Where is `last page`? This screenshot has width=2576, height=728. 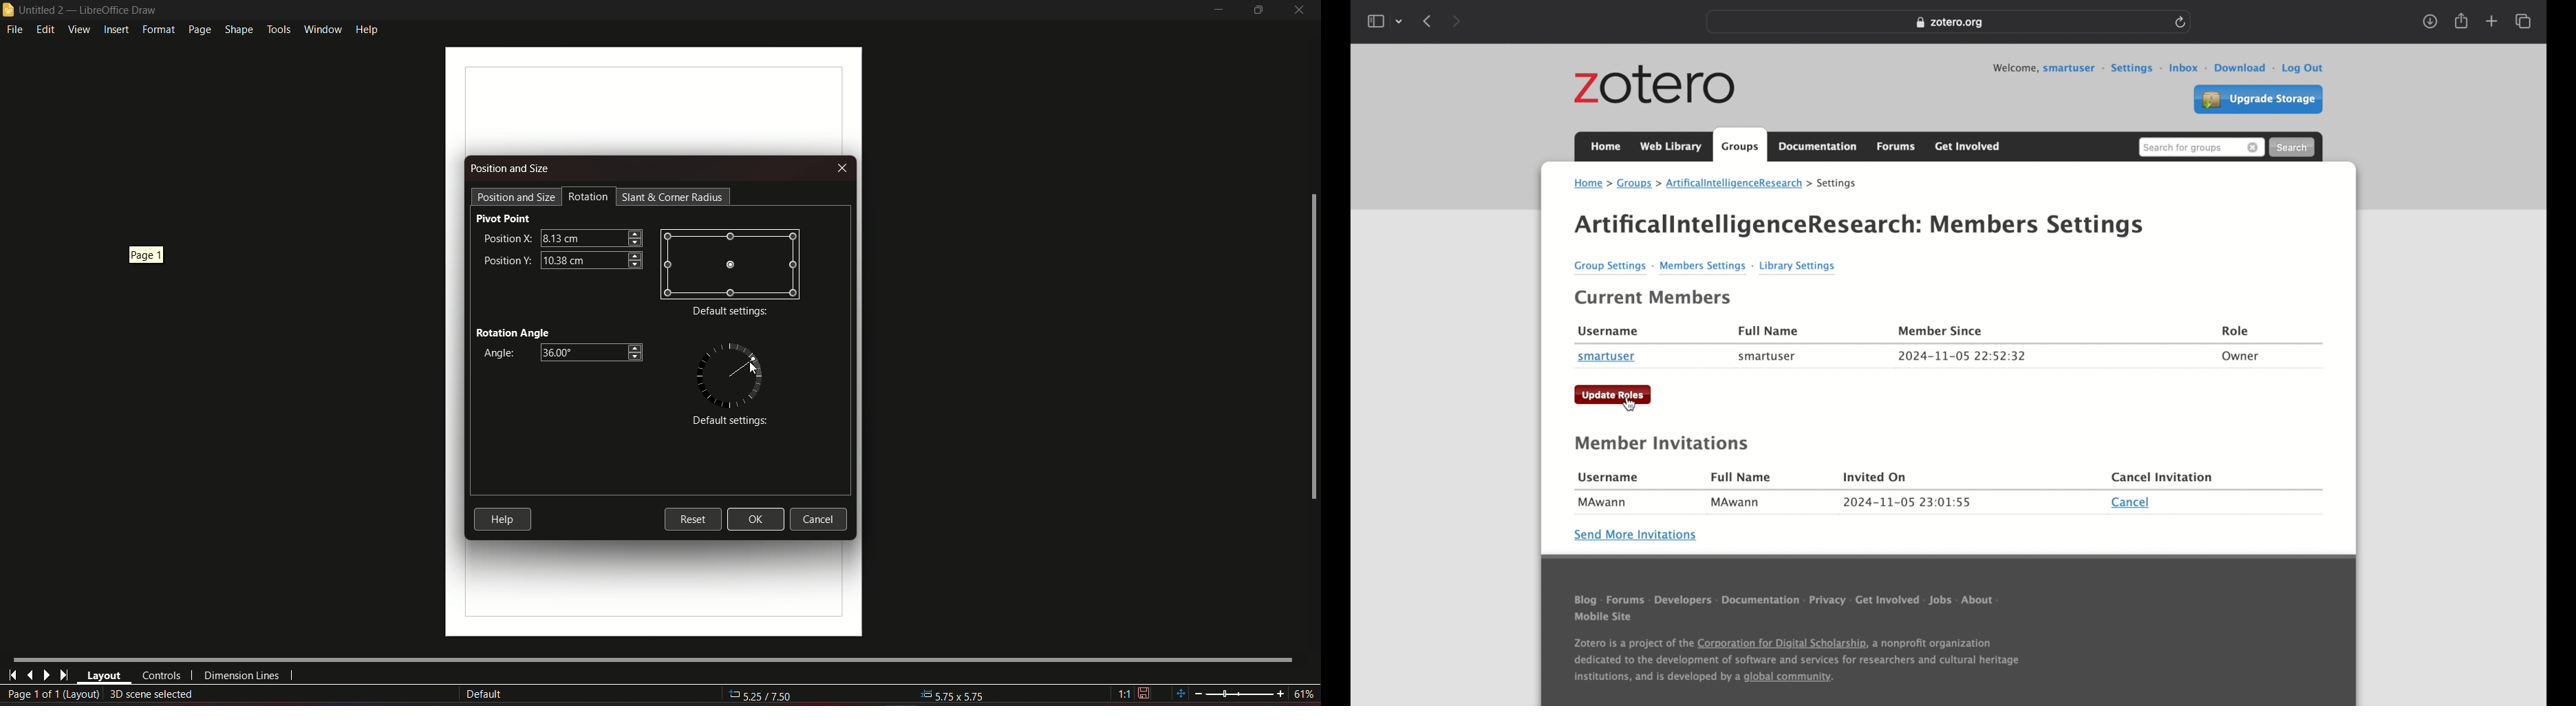
last page is located at coordinates (30, 674).